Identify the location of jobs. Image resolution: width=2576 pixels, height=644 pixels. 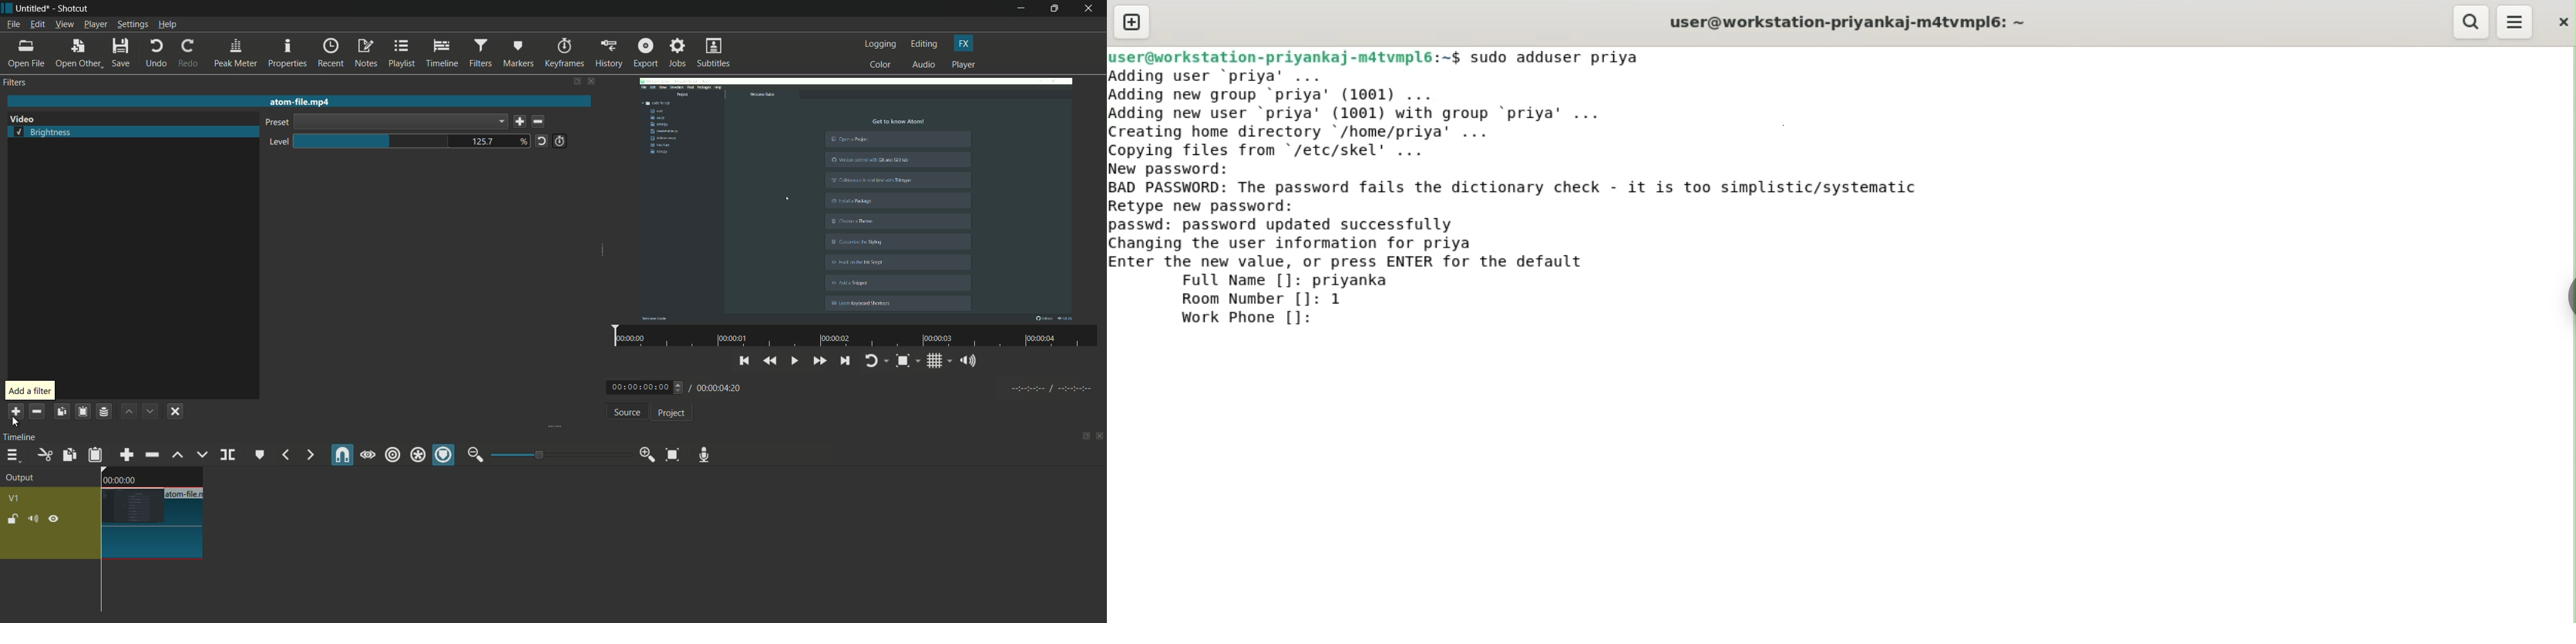
(678, 53).